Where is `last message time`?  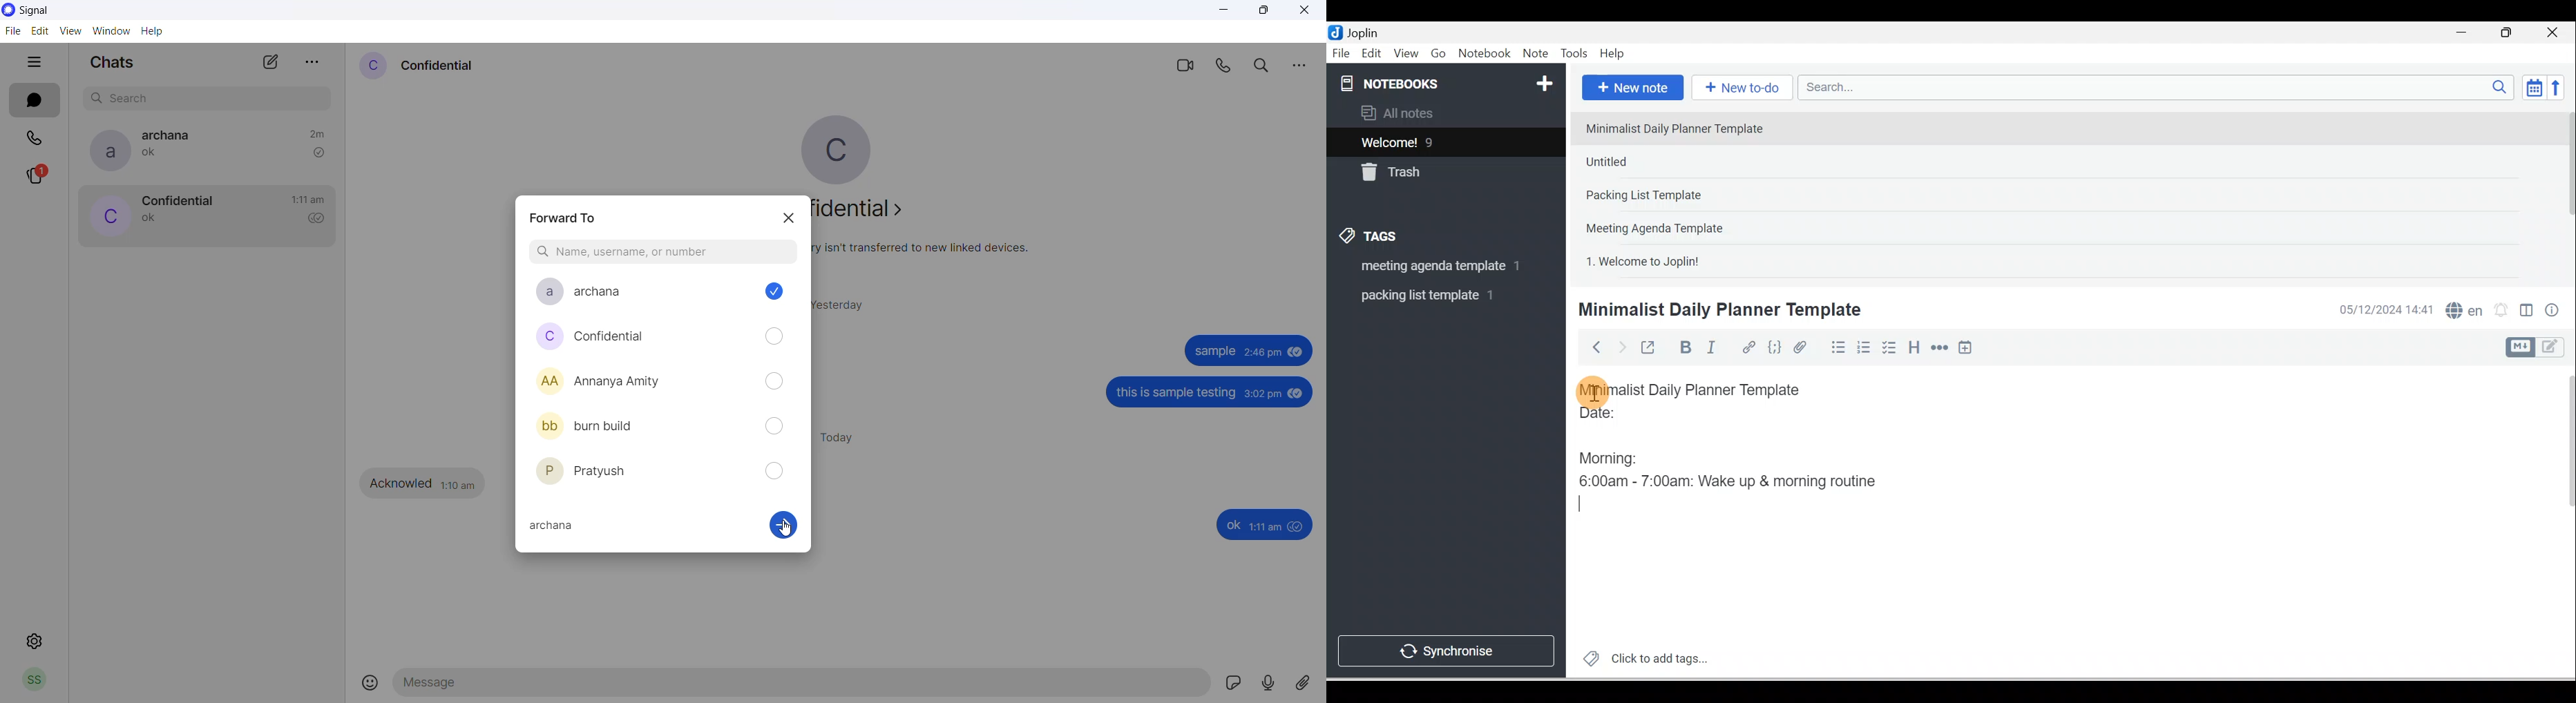 last message time is located at coordinates (308, 200).